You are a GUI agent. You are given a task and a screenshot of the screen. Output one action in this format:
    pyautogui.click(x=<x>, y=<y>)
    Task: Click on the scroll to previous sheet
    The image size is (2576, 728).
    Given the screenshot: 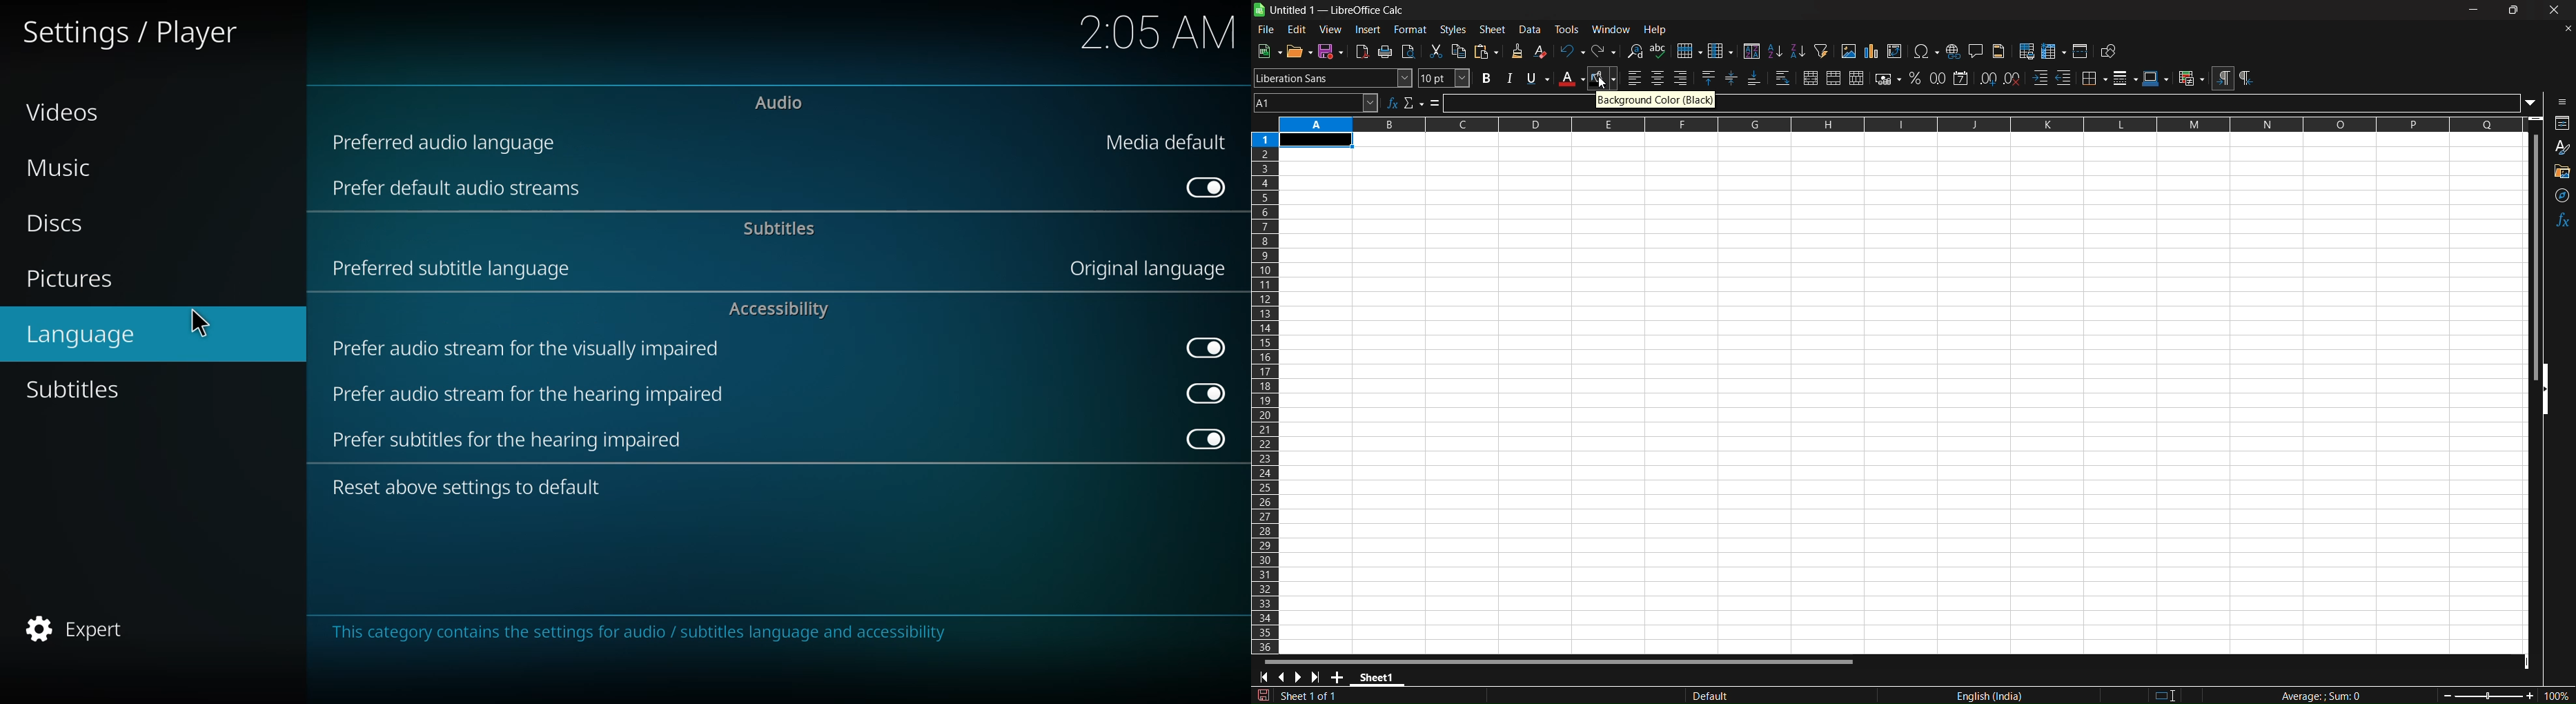 What is the action you would take?
    pyautogui.click(x=1283, y=677)
    